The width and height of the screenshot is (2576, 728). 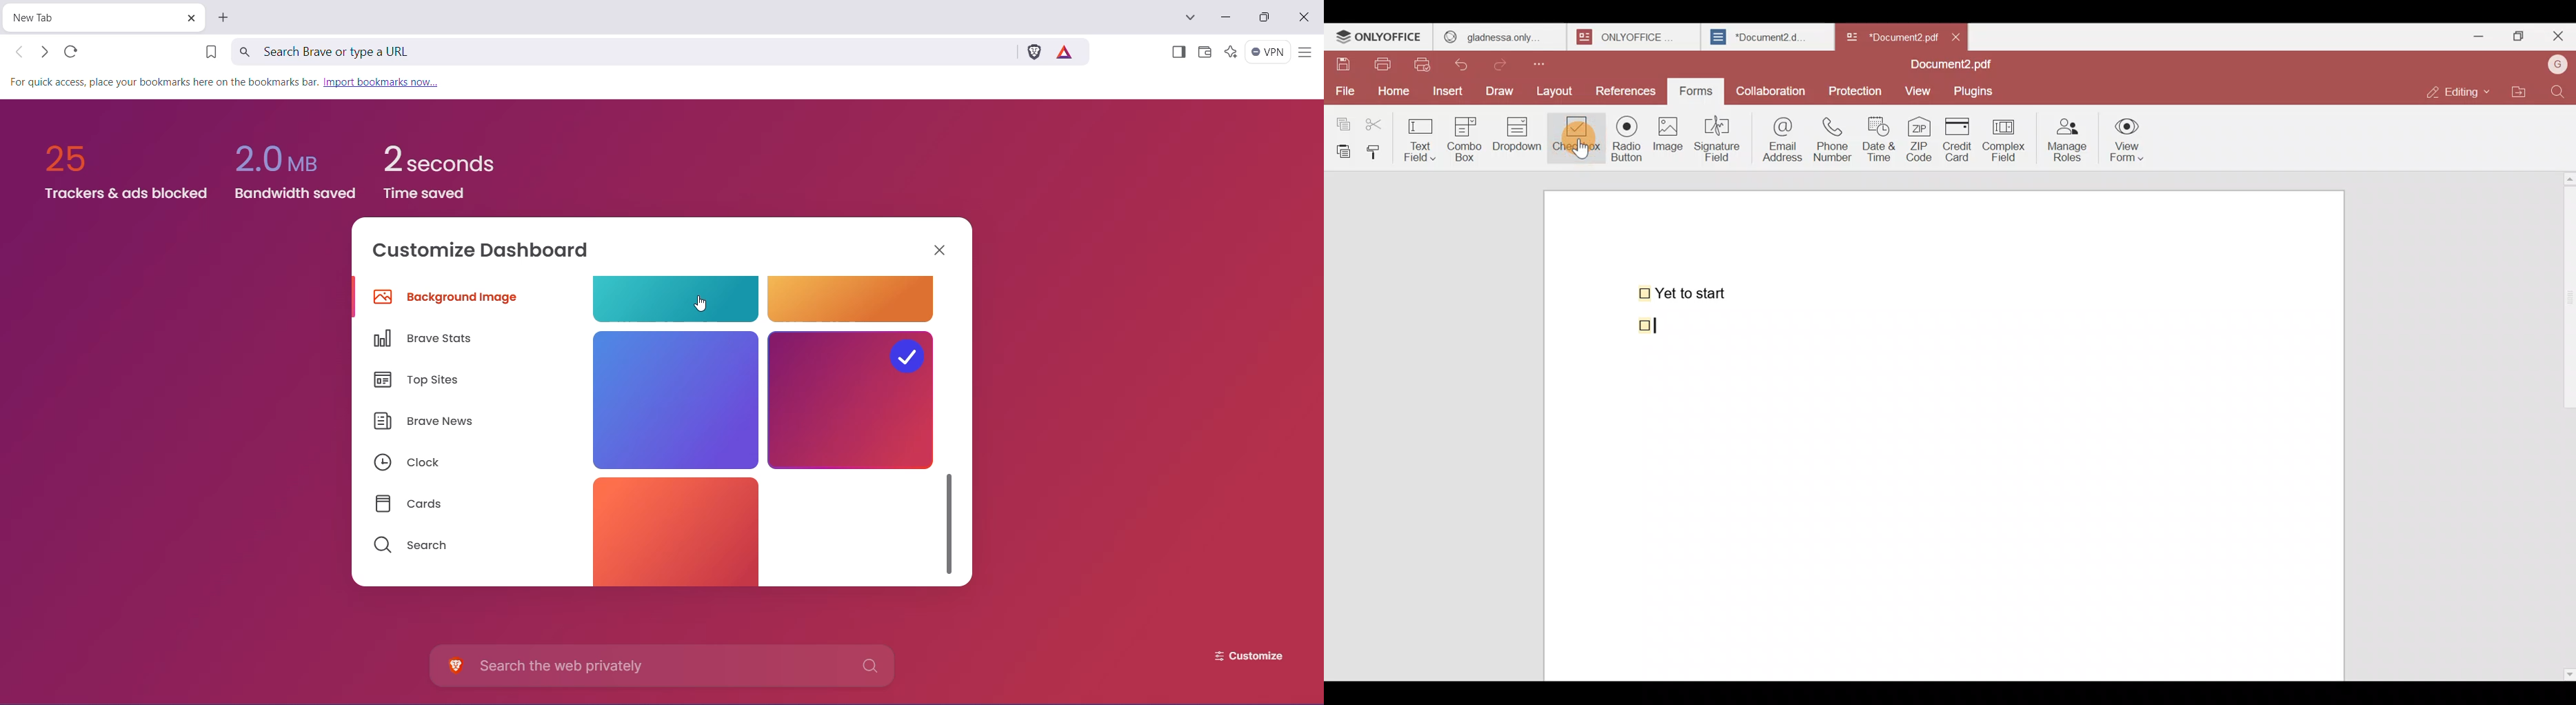 I want to click on Document2.d, so click(x=1767, y=40).